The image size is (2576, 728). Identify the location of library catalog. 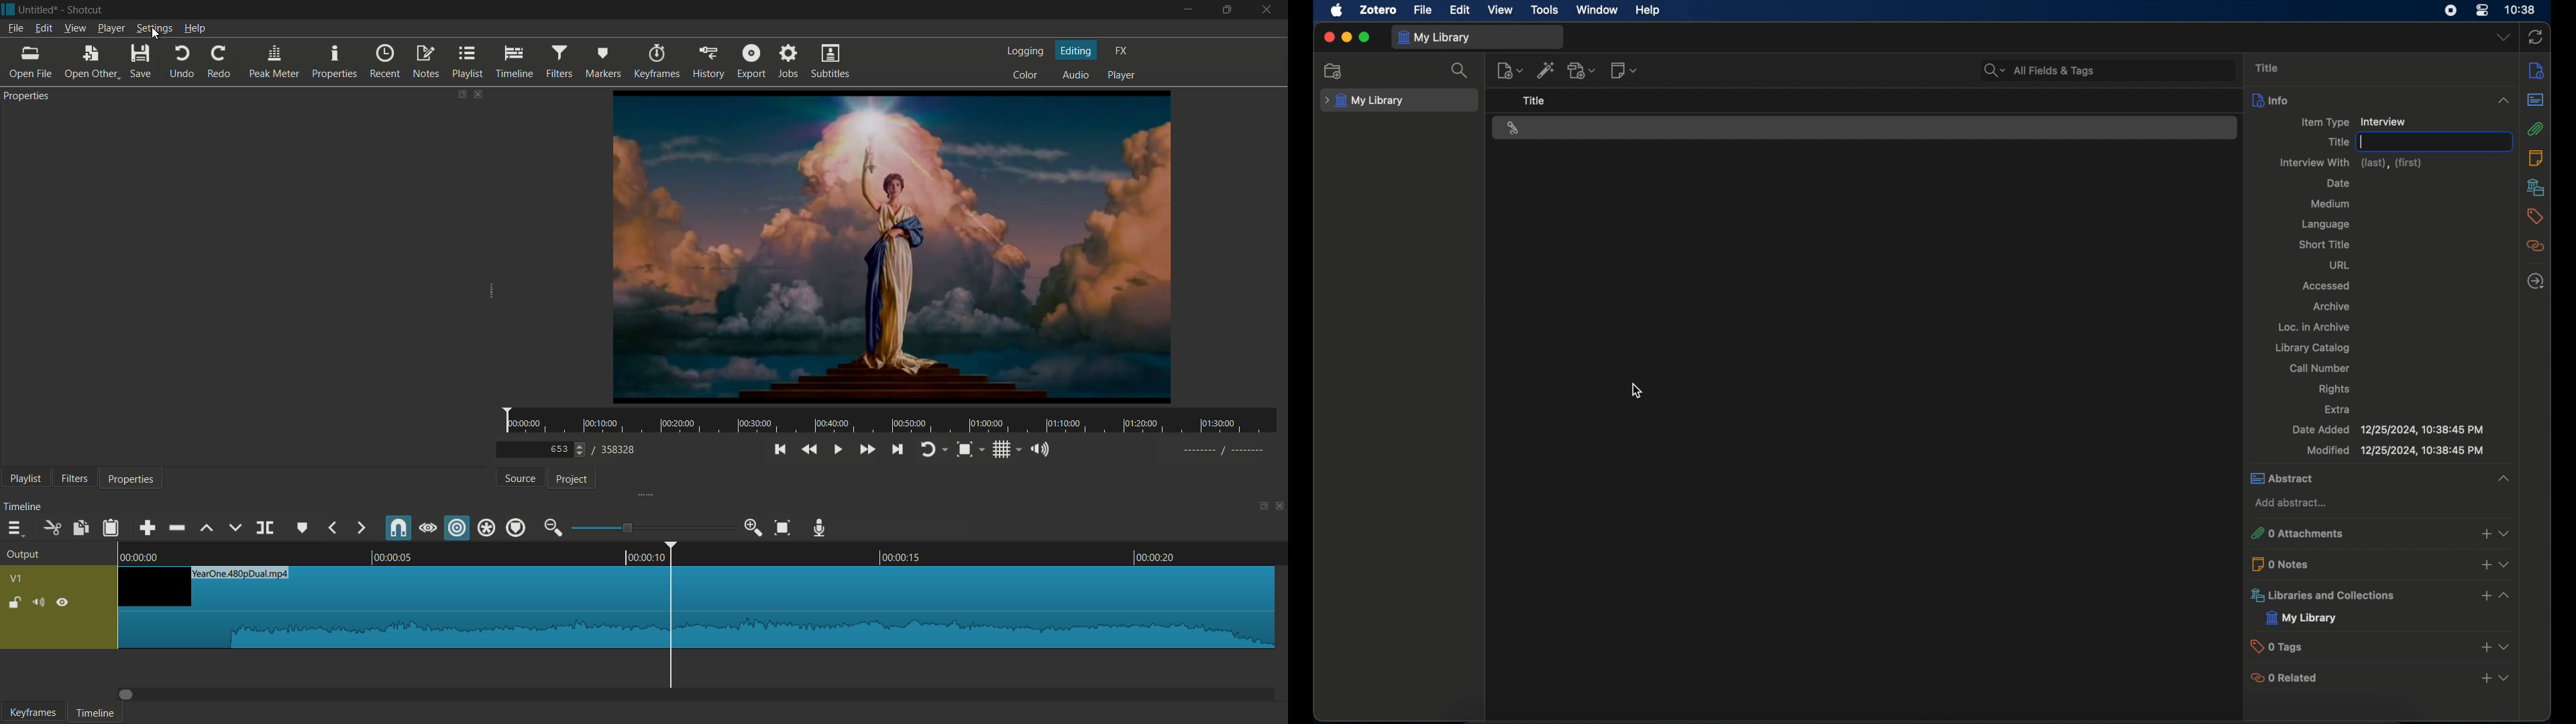
(2314, 348).